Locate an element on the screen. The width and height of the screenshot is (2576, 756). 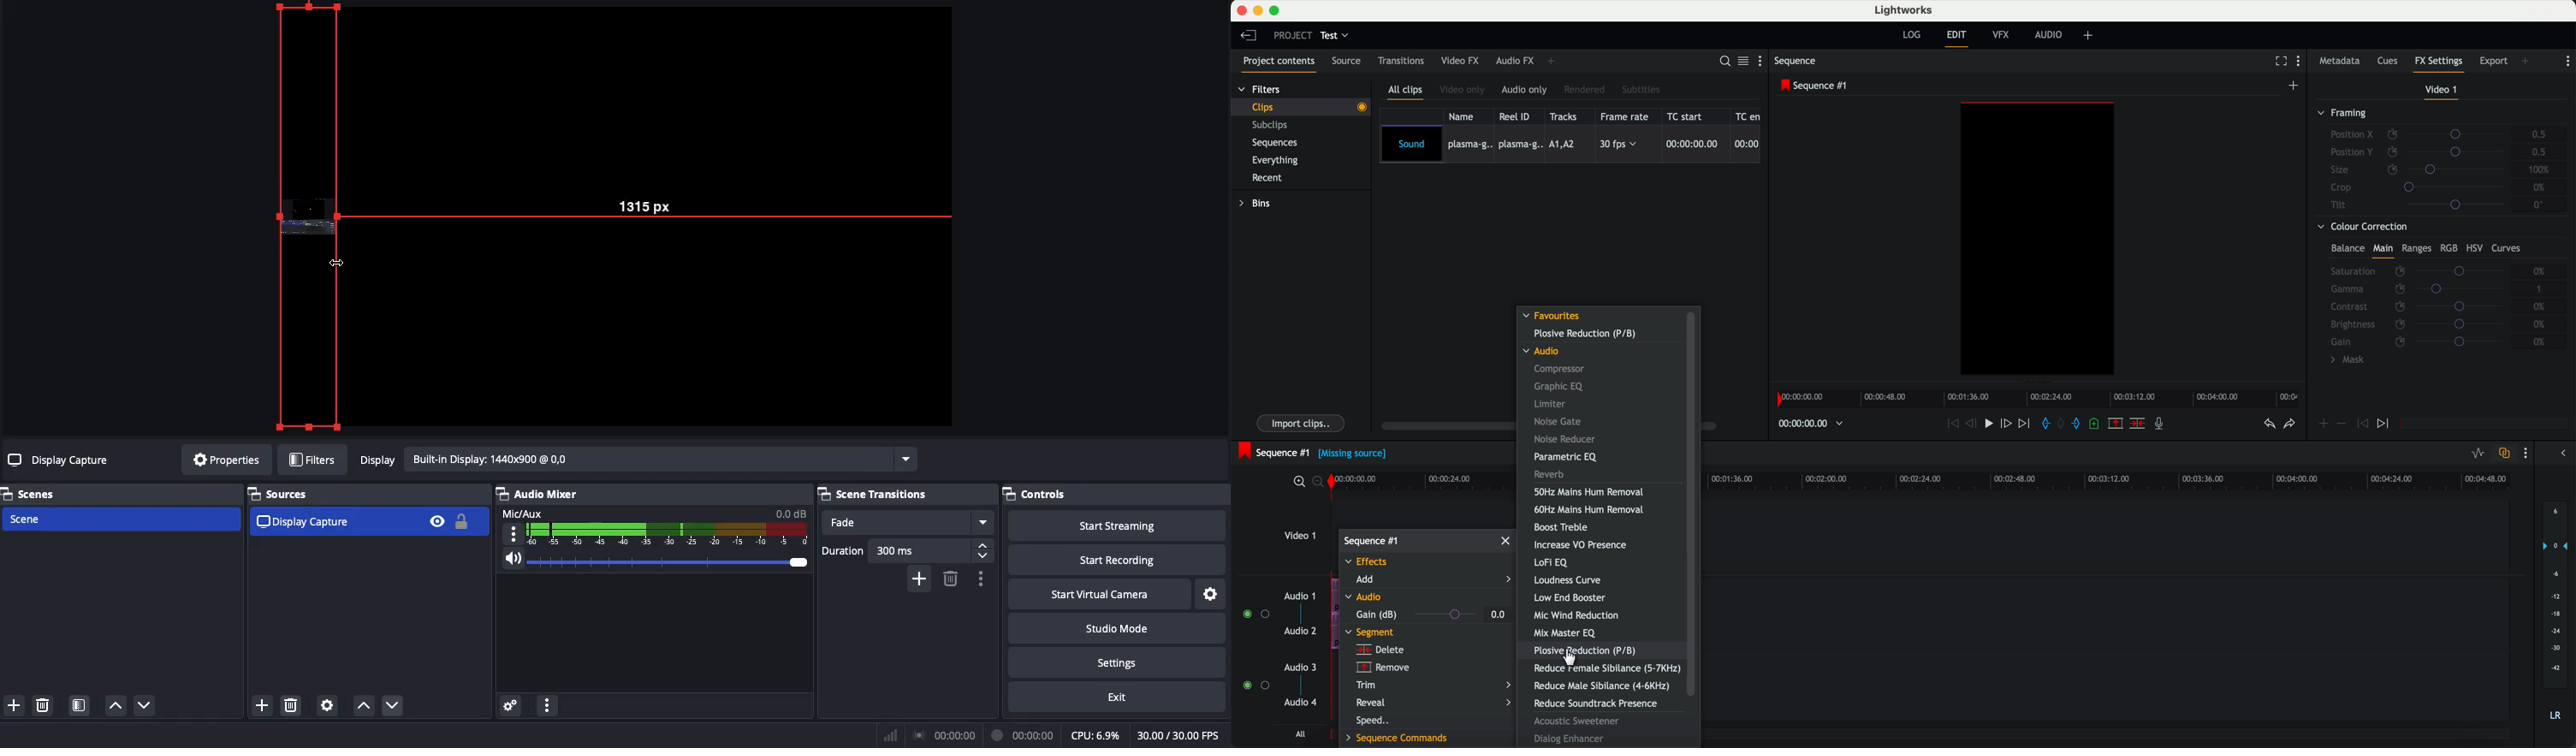
reel ID is located at coordinates (1517, 117).